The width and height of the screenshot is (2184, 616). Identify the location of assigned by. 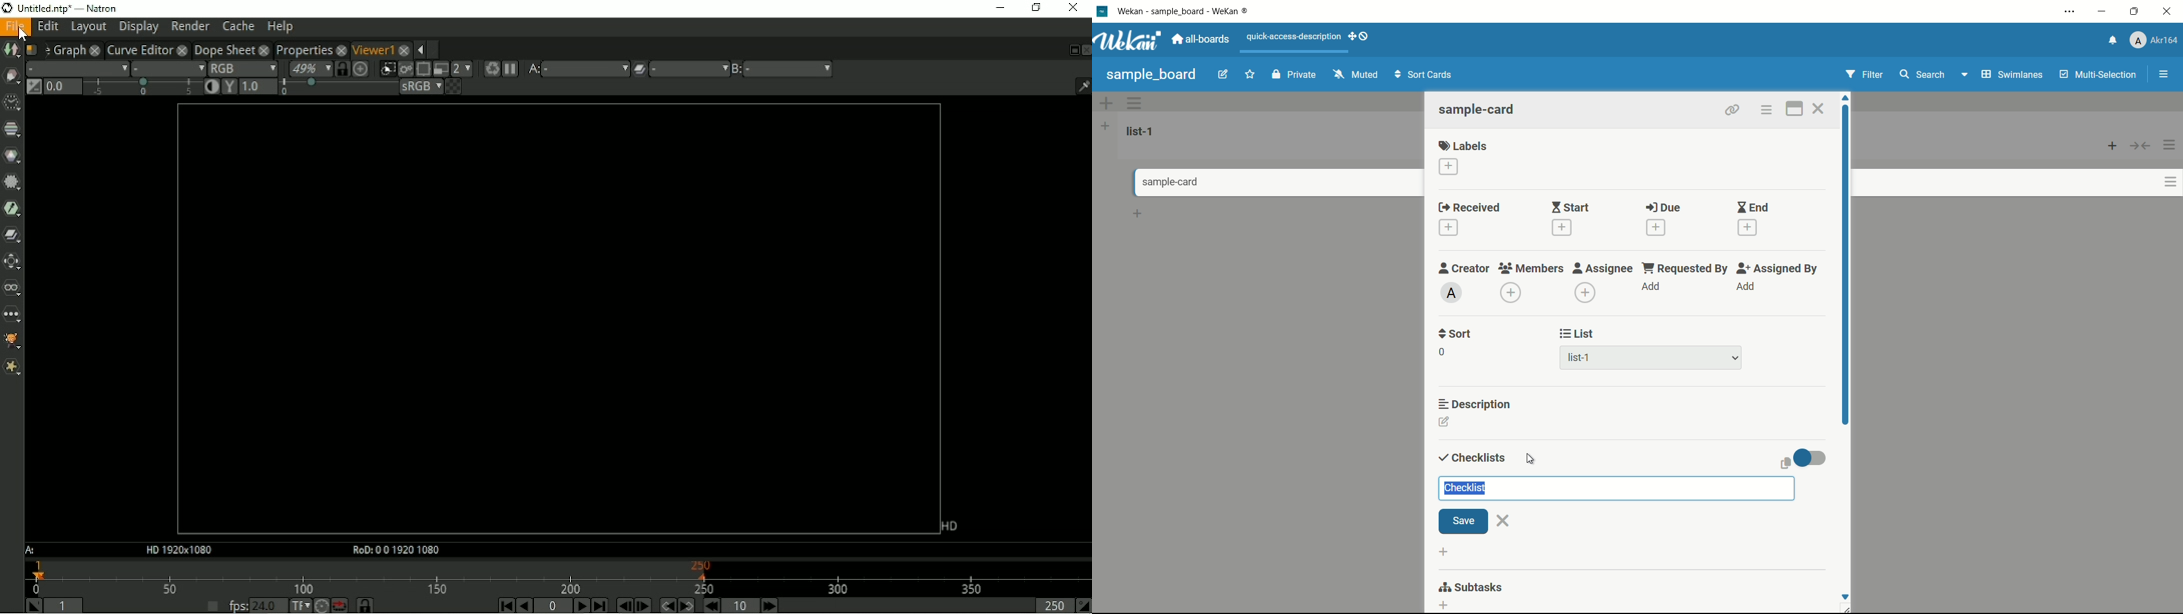
(1779, 268).